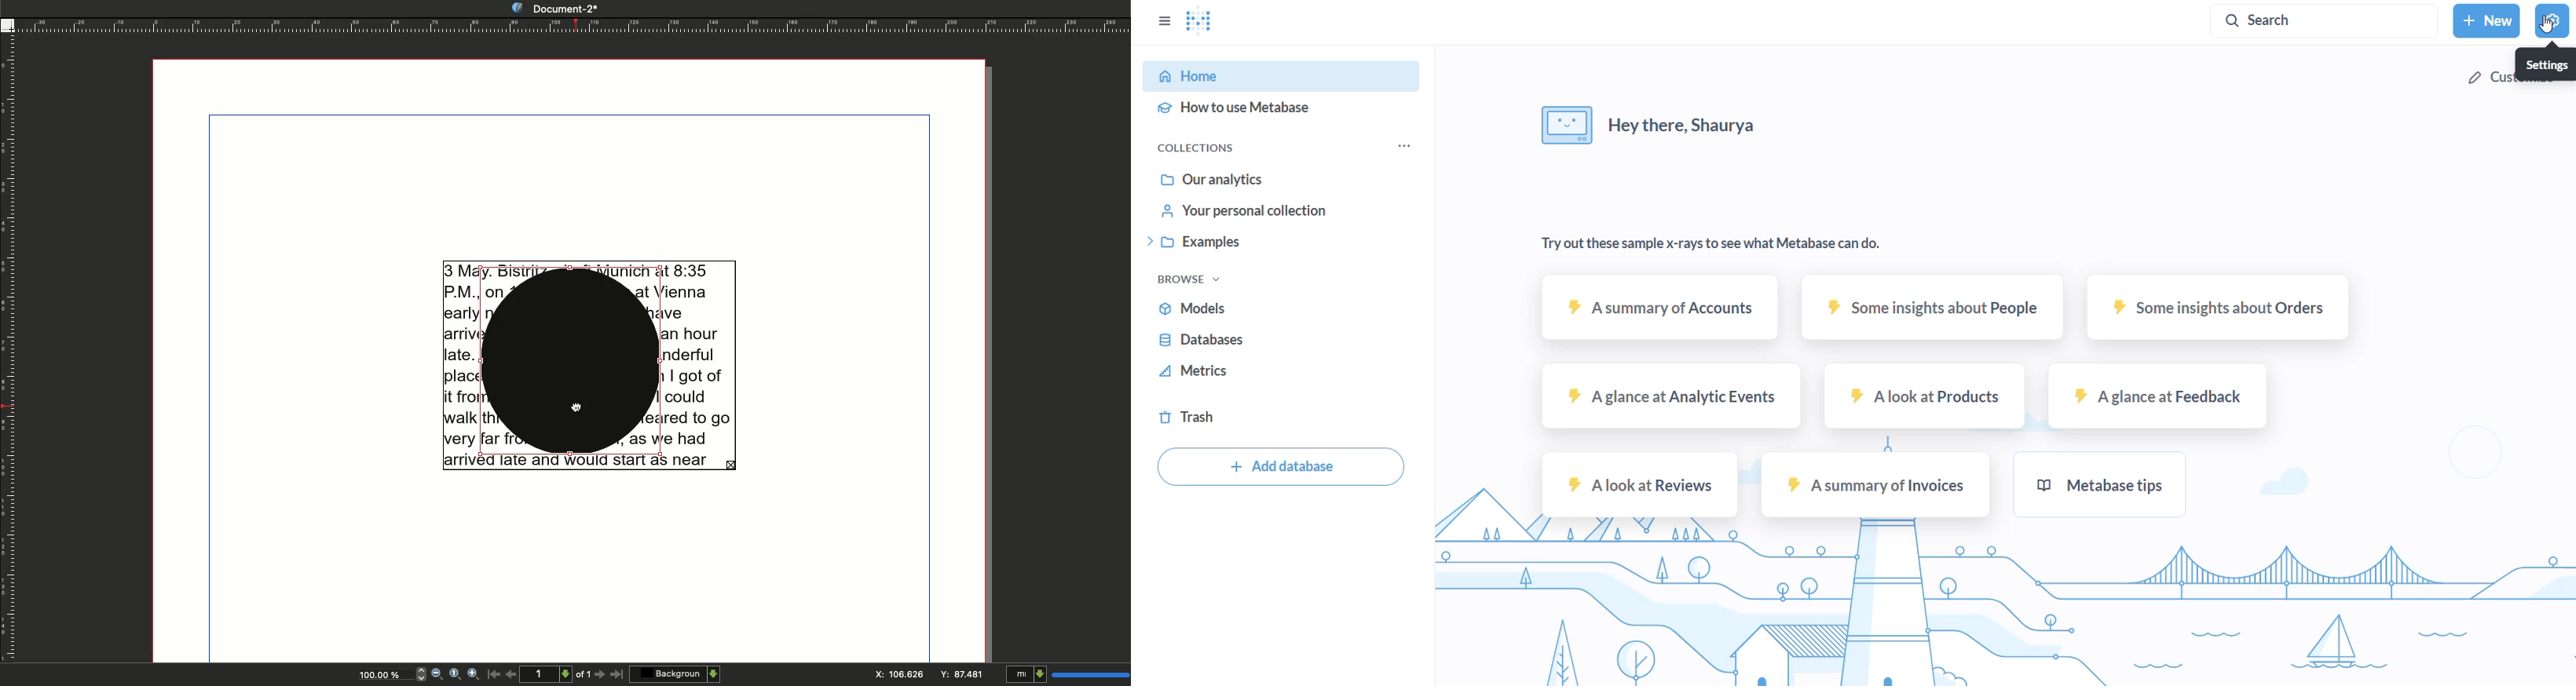 This screenshot has height=700, width=2576. Describe the element at coordinates (2549, 26) in the screenshot. I see `cursor` at that location.